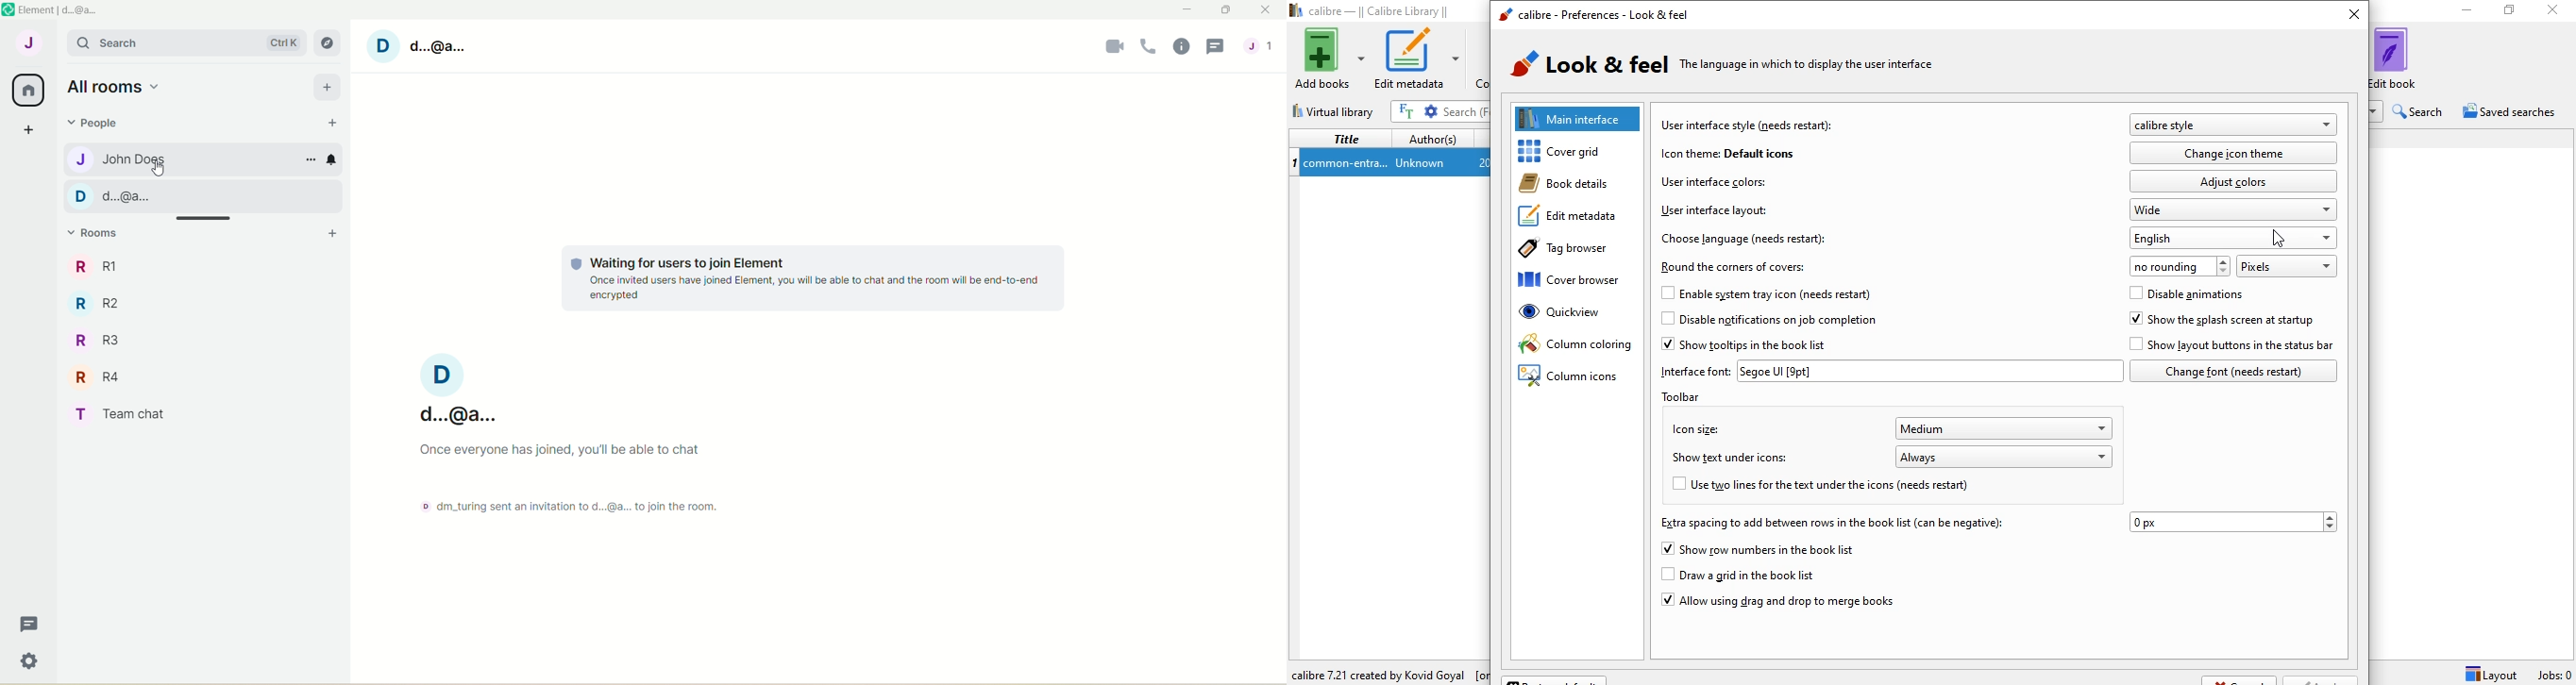  Describe the element at coordinates (308, 162) in the screenshot. I see `room options` at that location.